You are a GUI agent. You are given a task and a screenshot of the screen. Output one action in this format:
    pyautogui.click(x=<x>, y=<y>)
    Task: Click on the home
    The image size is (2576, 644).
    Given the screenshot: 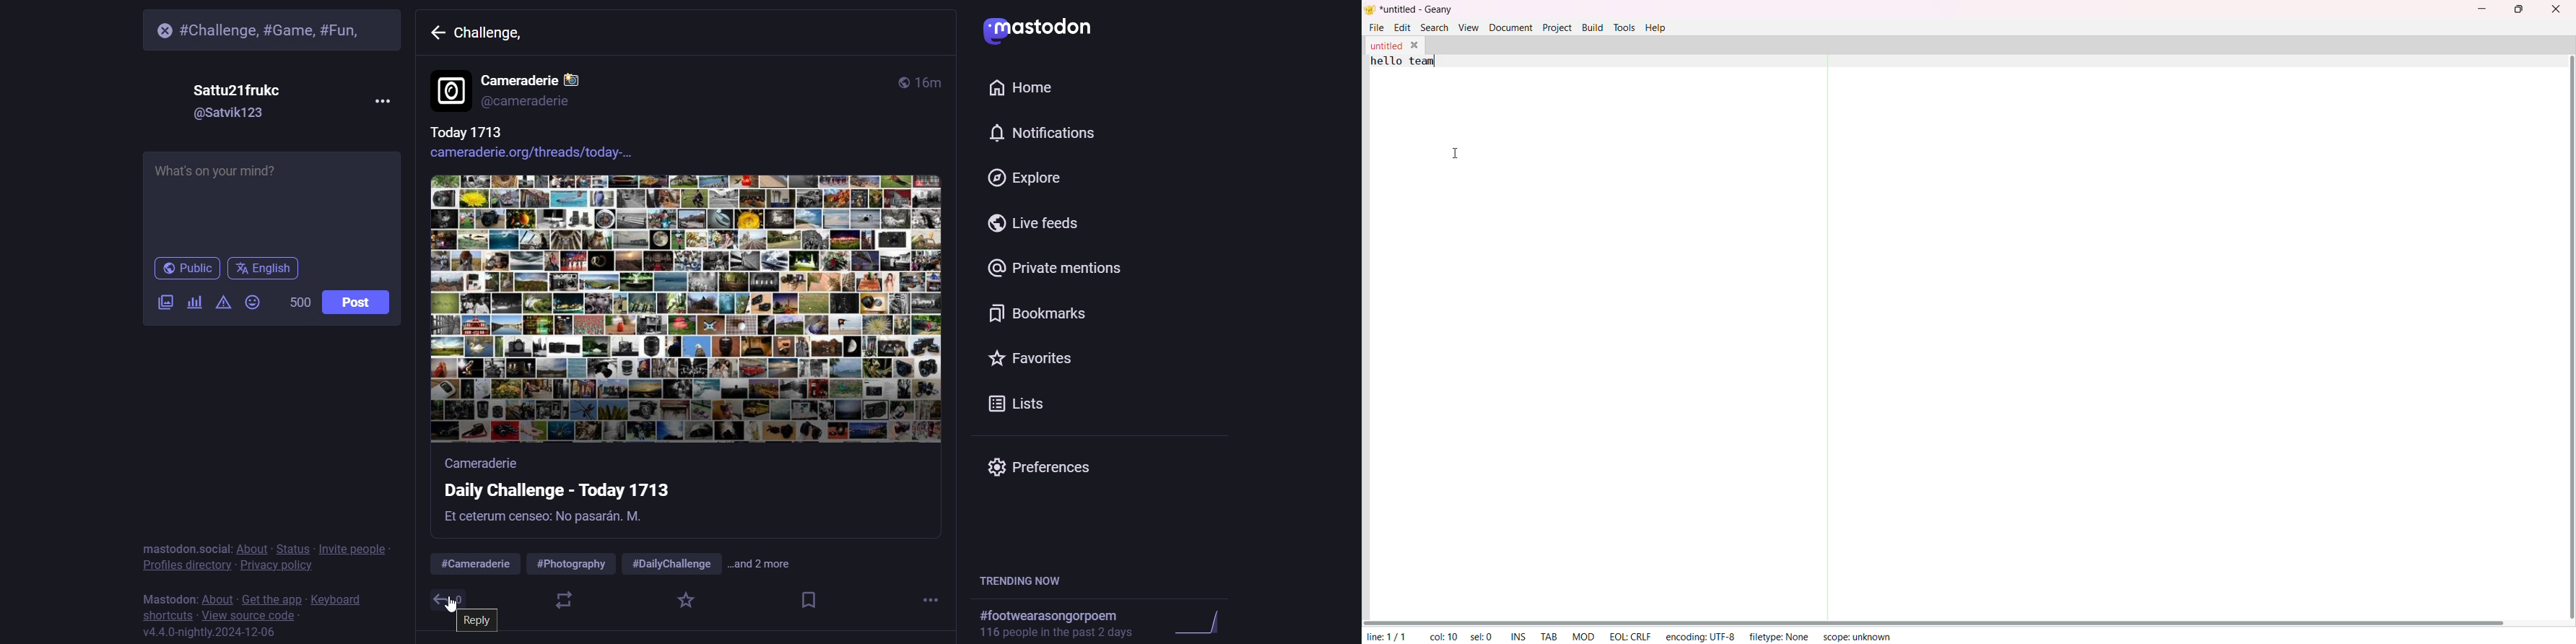 What is the action you would take?
    pyautogui.click(x=1023, y=88)
    